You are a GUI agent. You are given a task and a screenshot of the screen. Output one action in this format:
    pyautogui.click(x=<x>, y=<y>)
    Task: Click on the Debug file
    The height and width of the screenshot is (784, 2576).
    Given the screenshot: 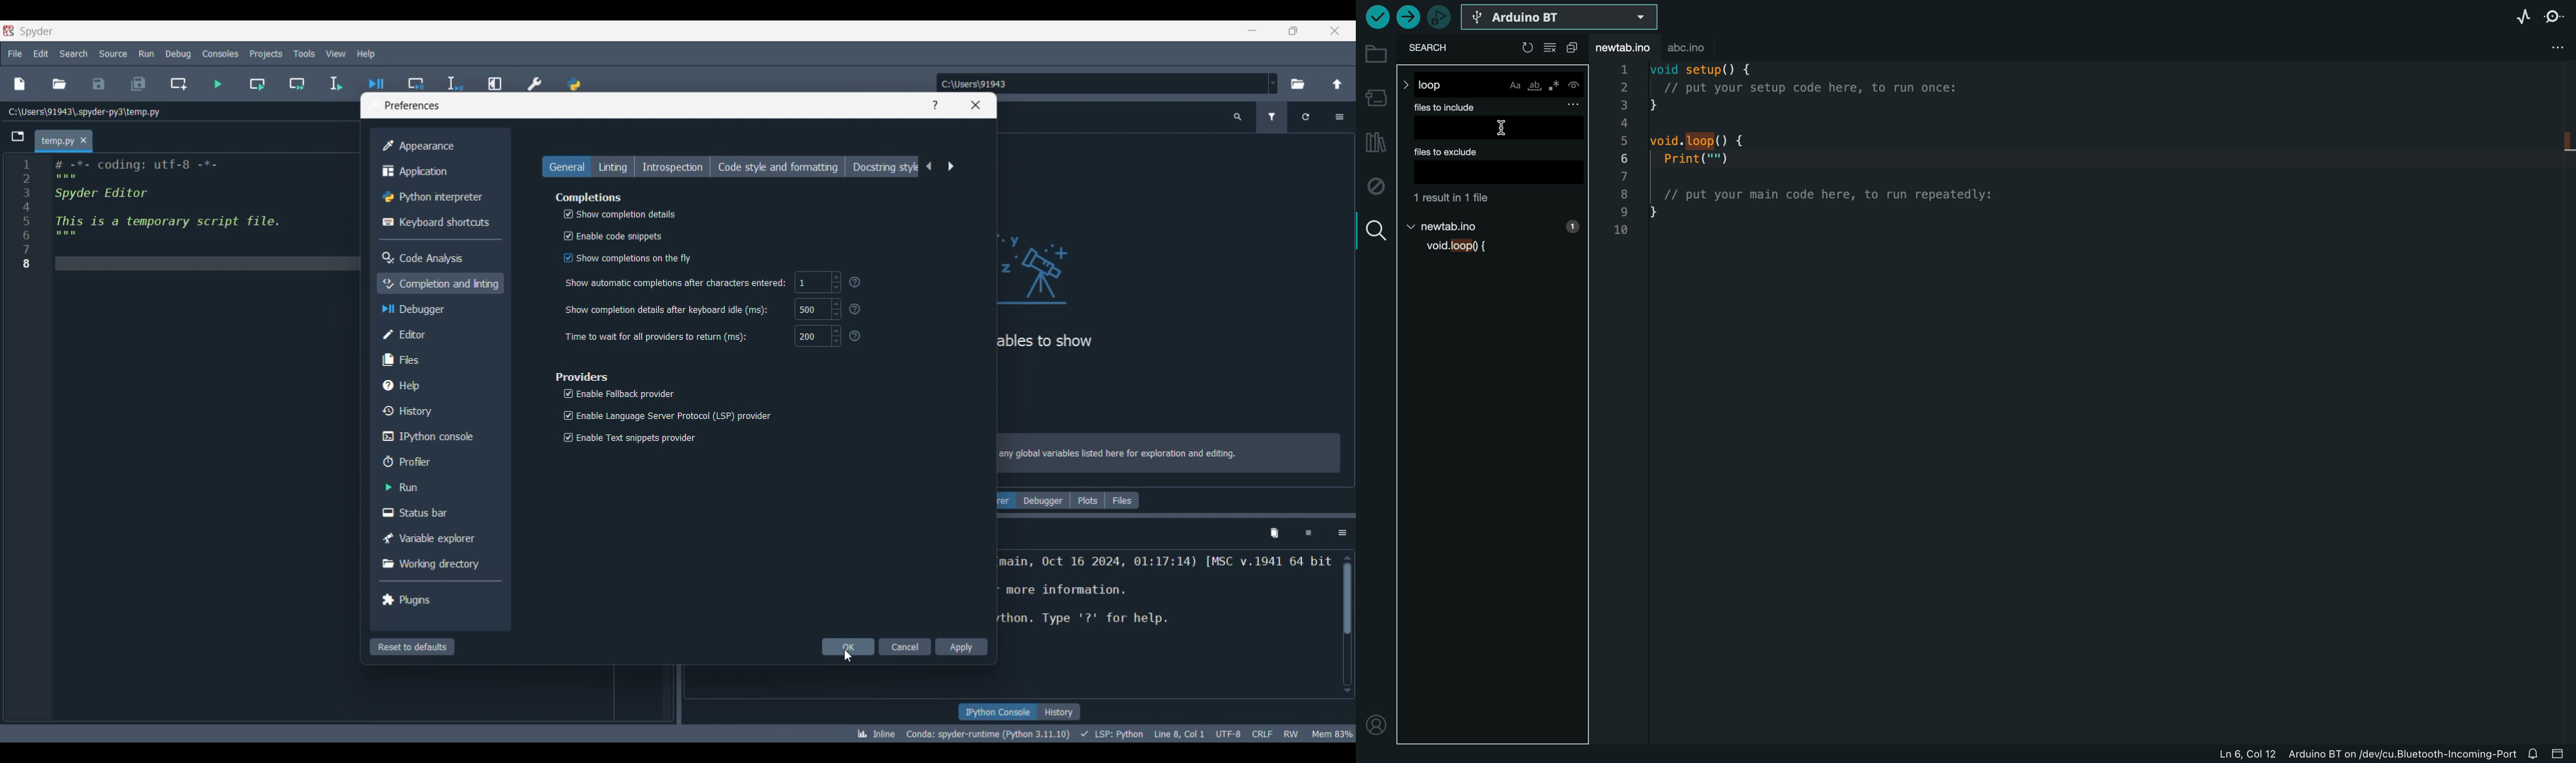 What is the action you would take?
    pyautogui.click(x=376, y=78)
    